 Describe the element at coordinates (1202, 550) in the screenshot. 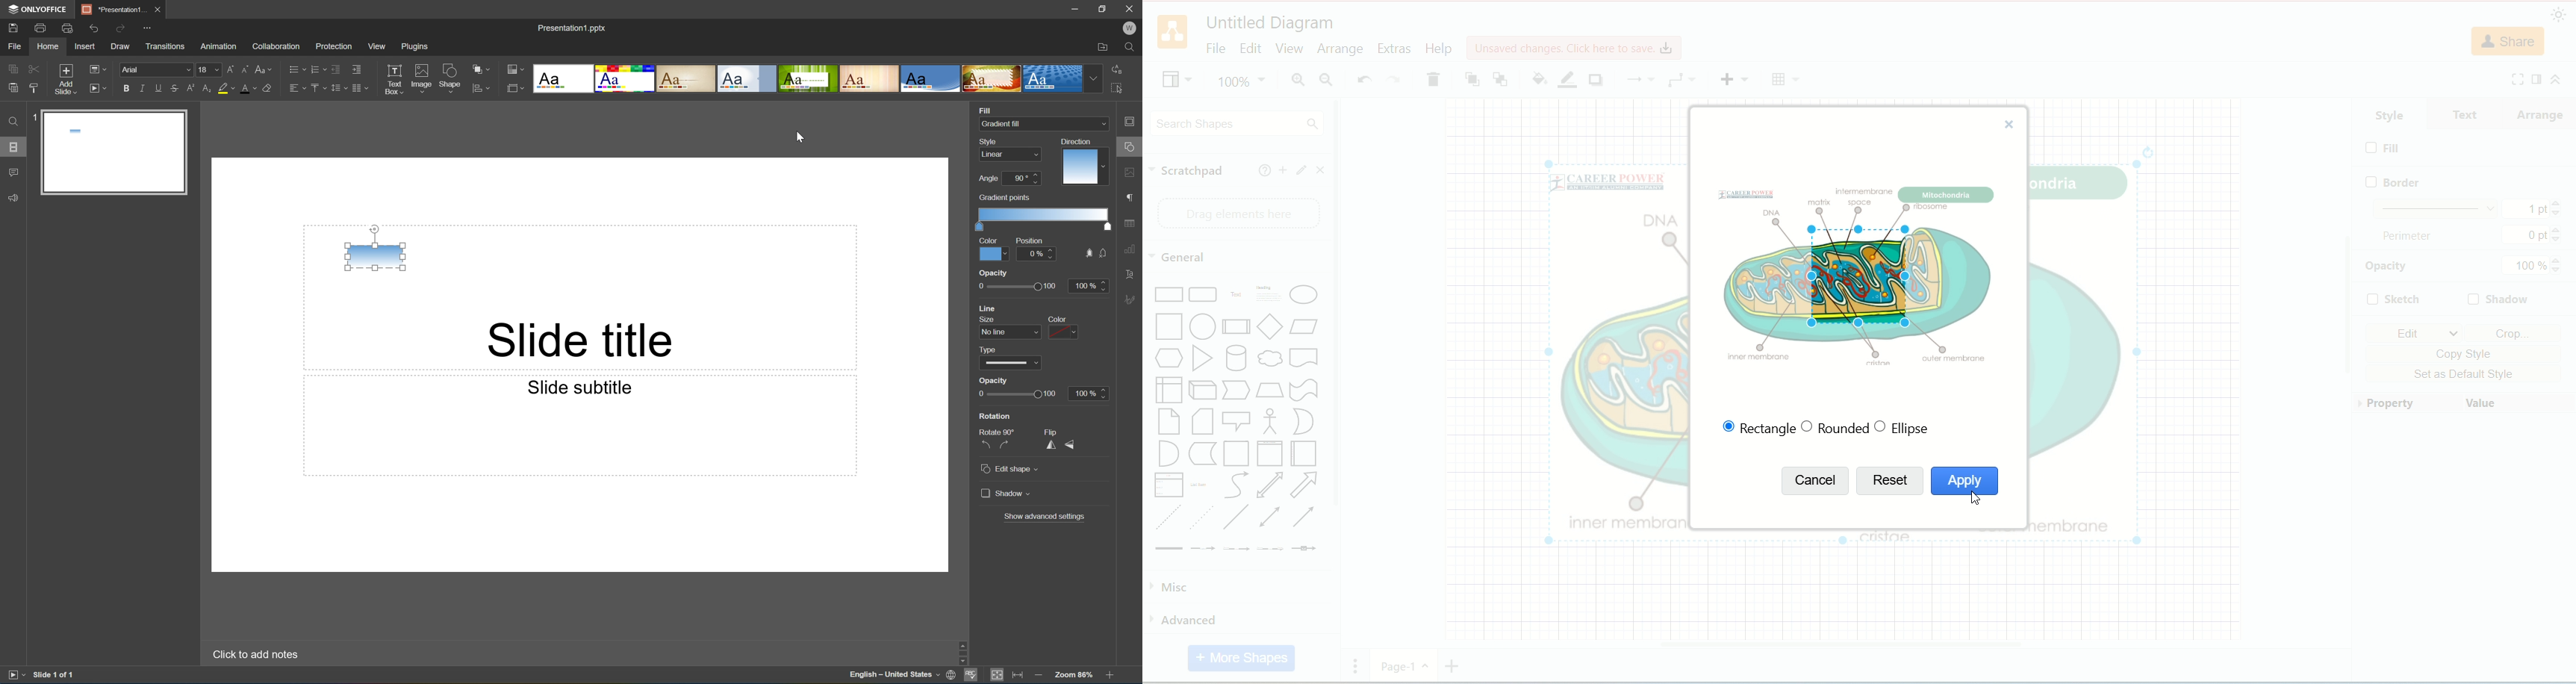

I see `Connector with Label` at that location.